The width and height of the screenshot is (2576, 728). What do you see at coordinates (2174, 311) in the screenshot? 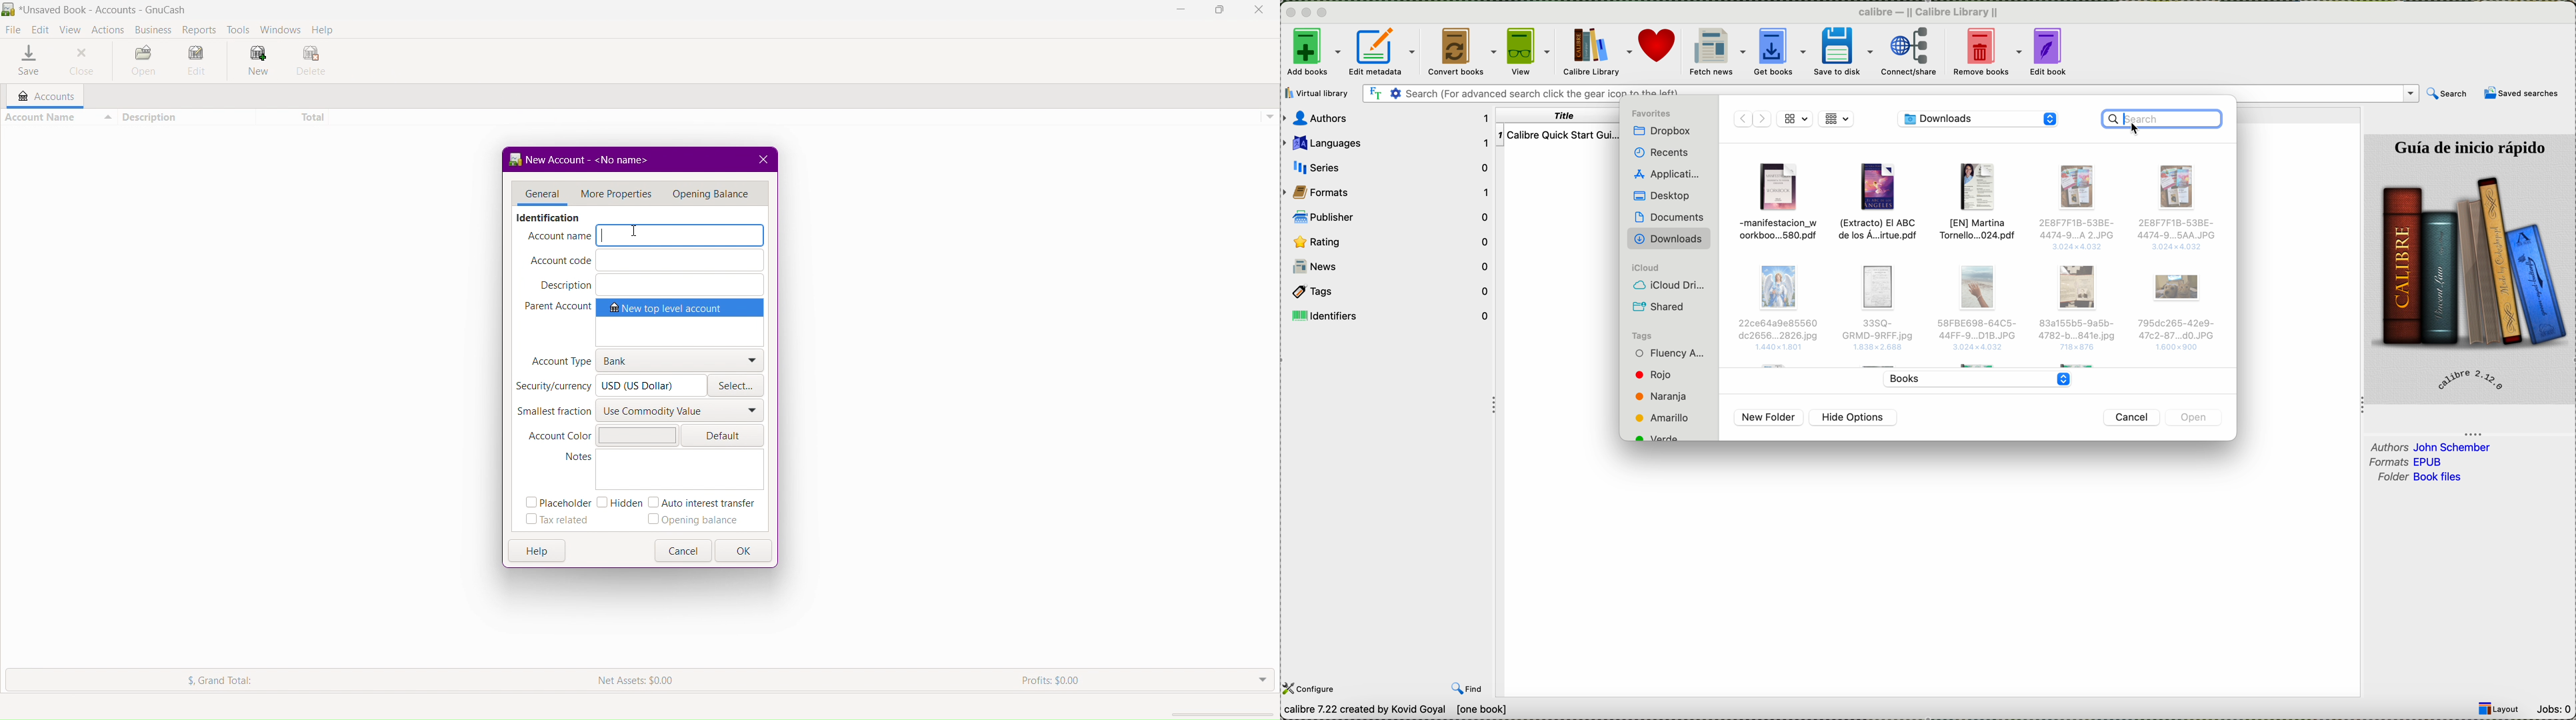
I see `` at bounding box center [2174, 311].